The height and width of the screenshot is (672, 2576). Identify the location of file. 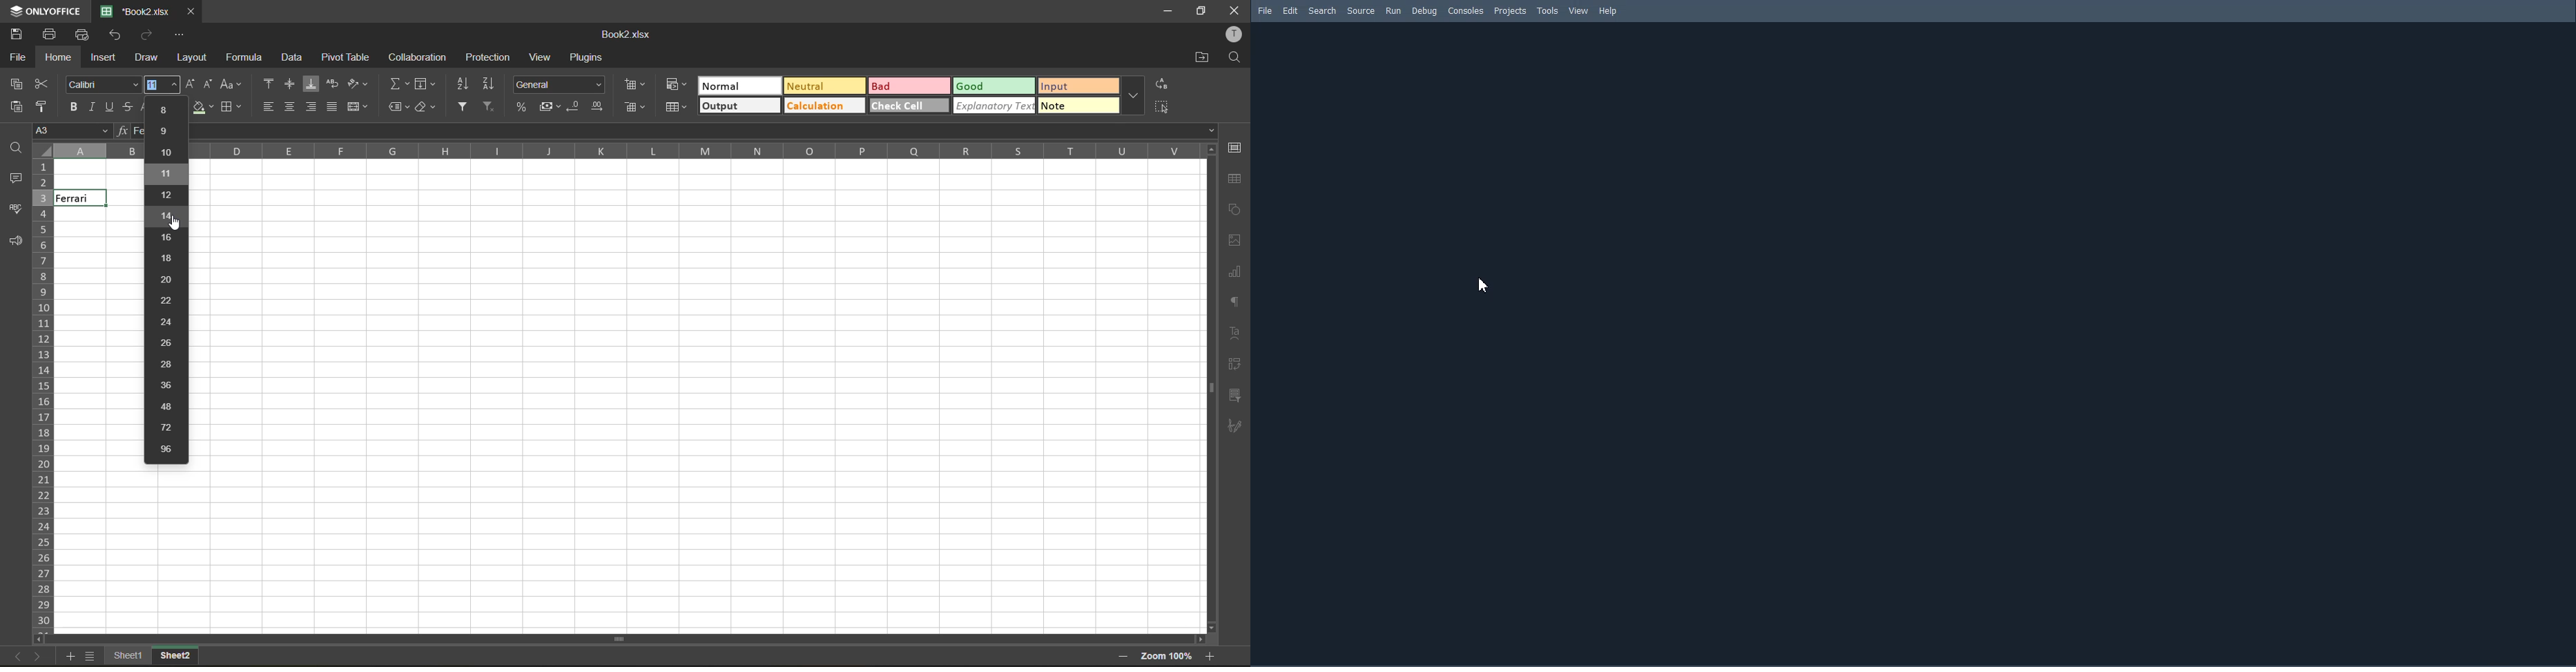
(16, 58).